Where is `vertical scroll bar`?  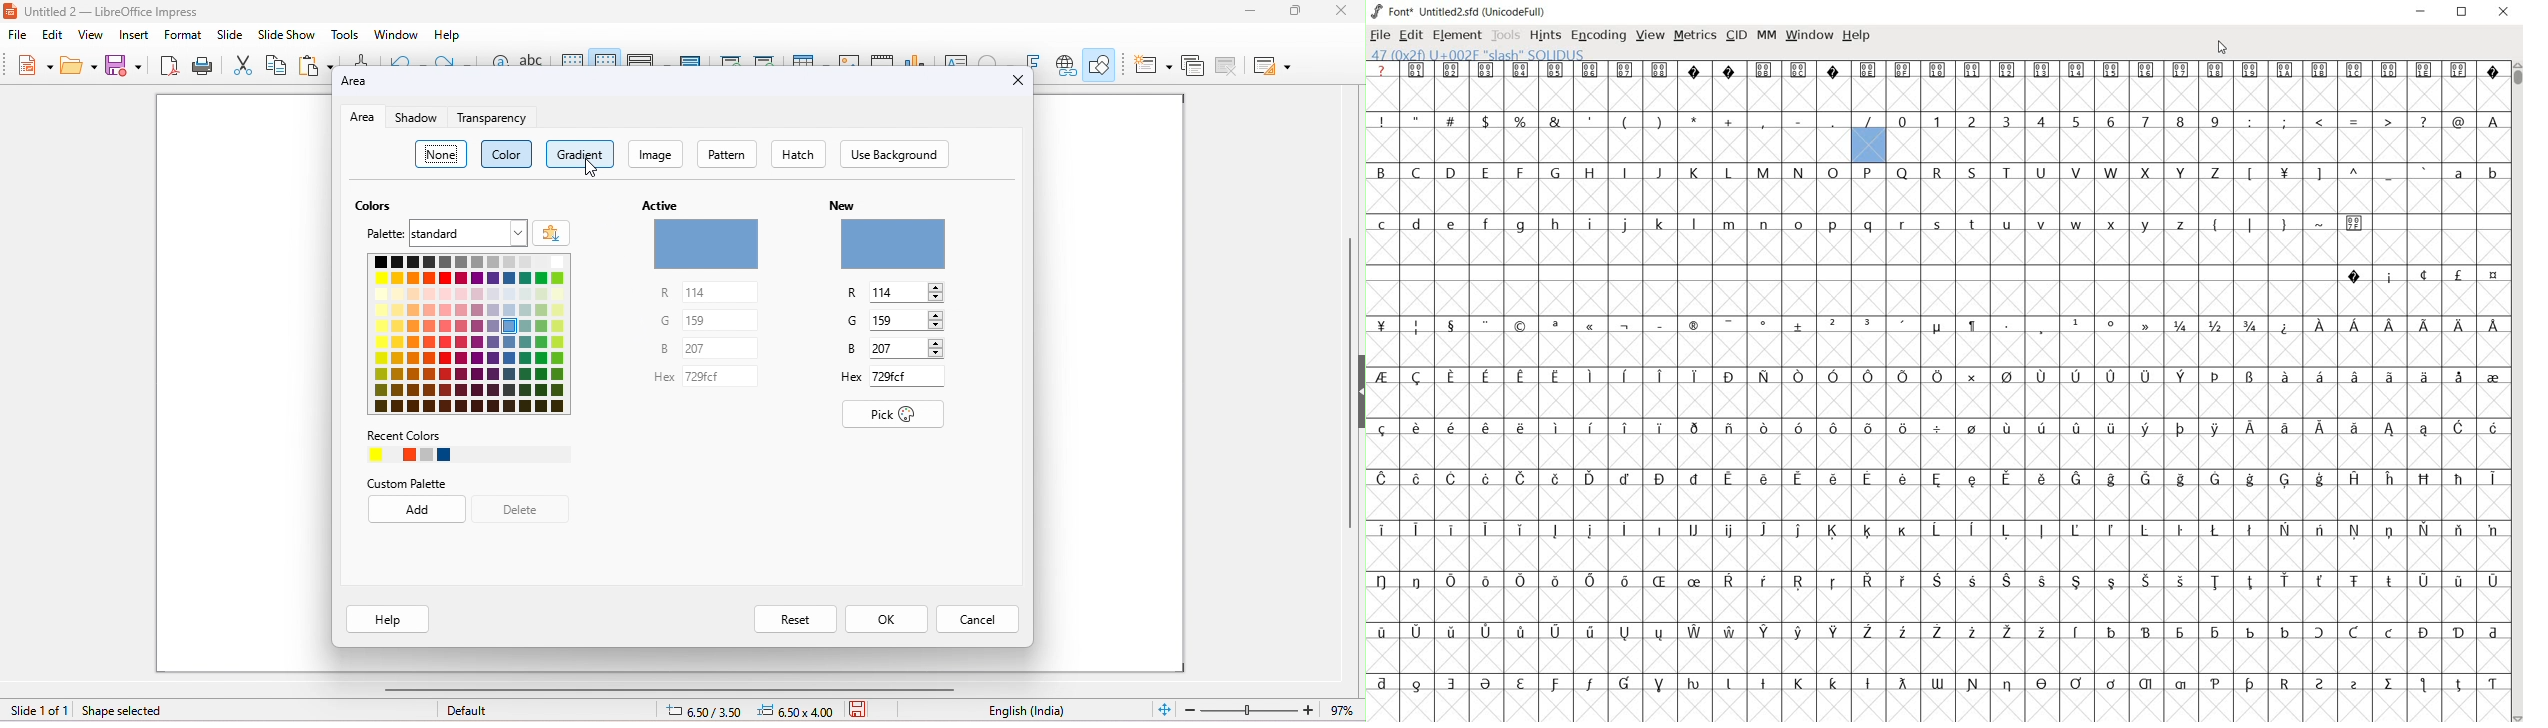 vertical scroll bar is located at coordinates (1347, 398).